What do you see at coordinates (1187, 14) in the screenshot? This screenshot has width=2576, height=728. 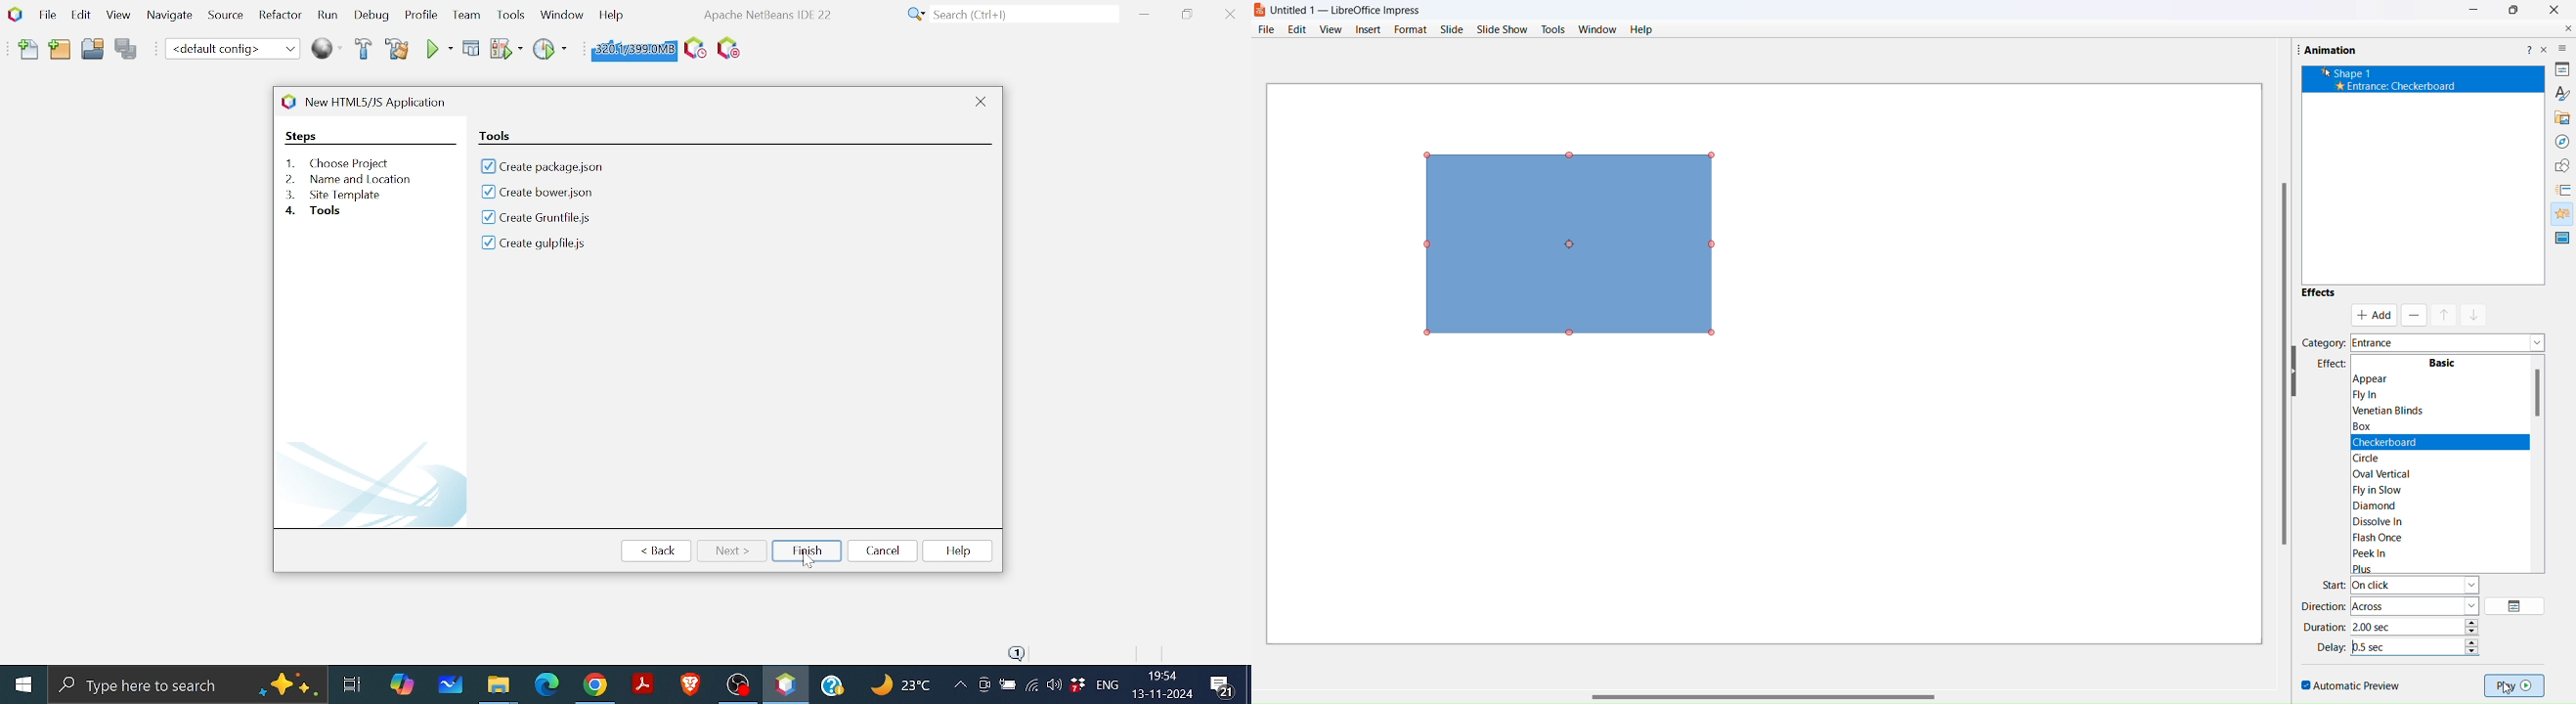 I see `Restore down` at bounding box center [1187, 14].